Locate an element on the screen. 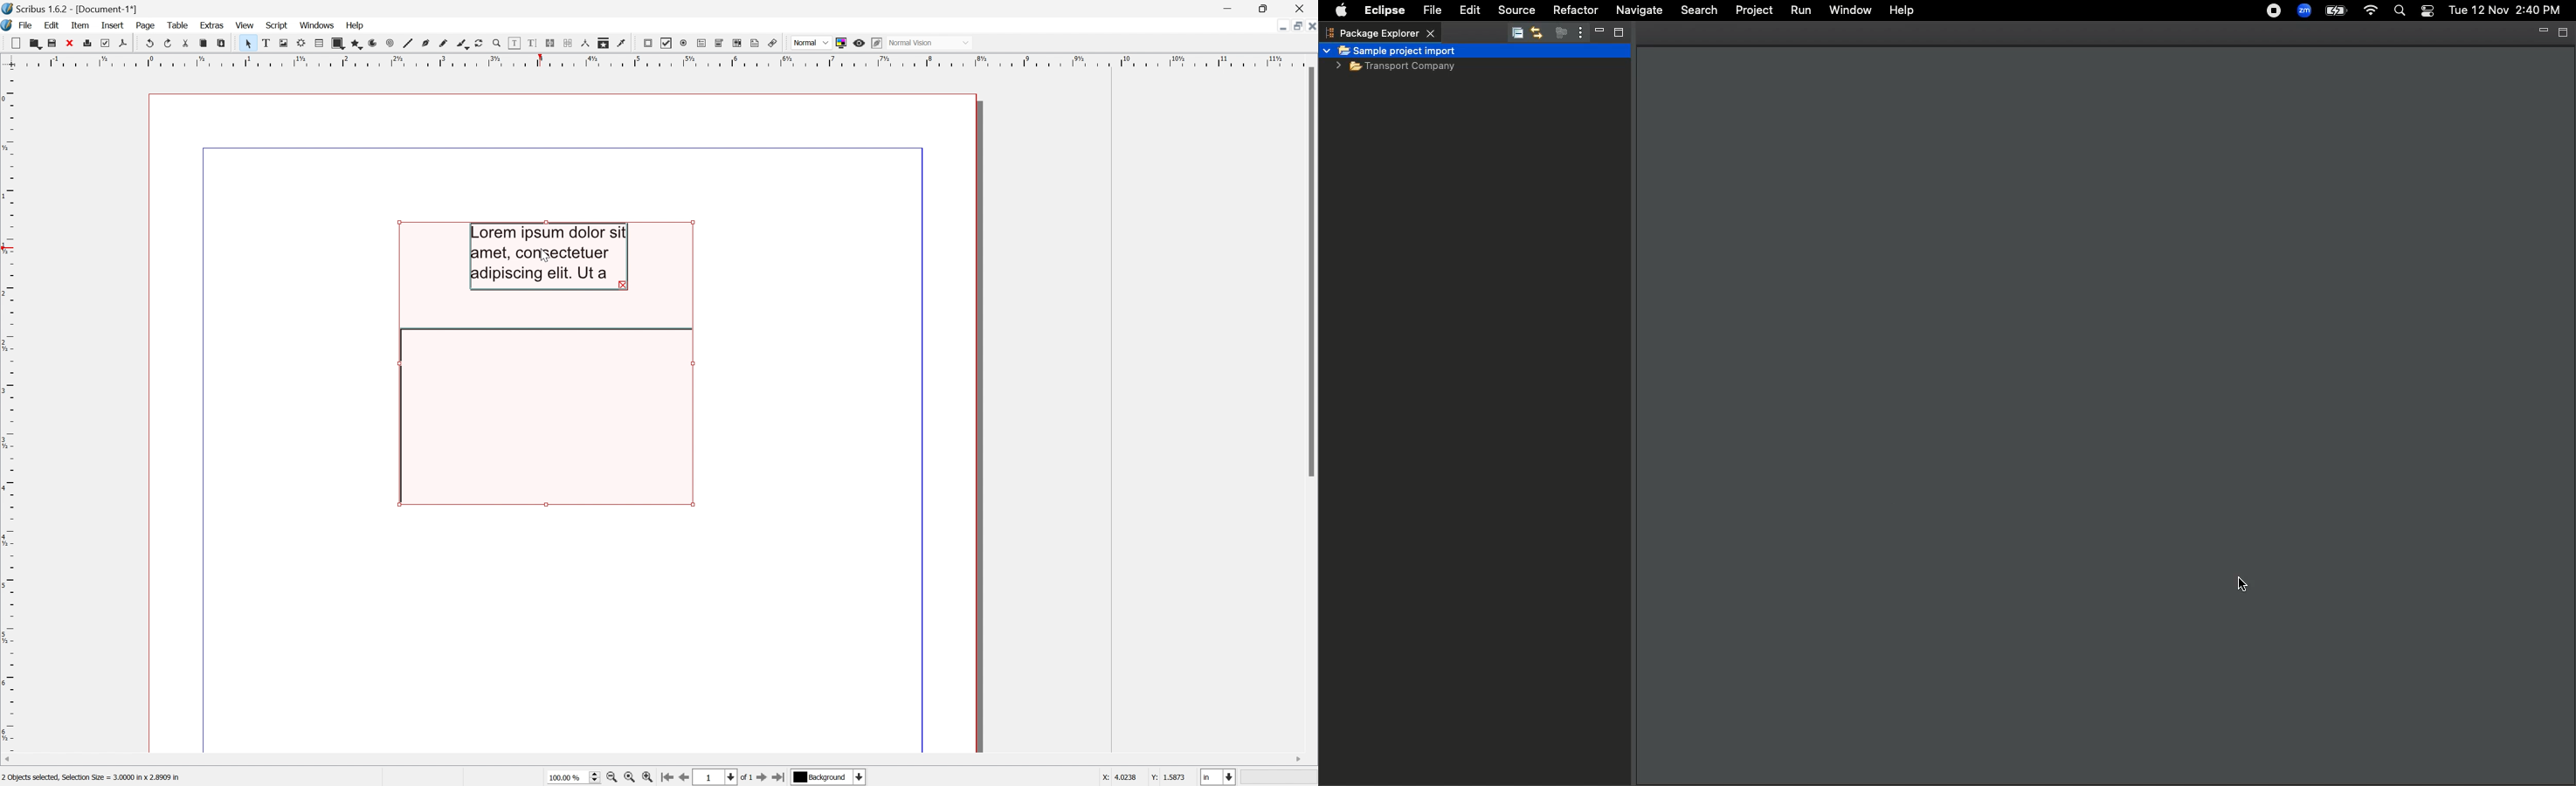  Windows is located at coordinates (320, 26).